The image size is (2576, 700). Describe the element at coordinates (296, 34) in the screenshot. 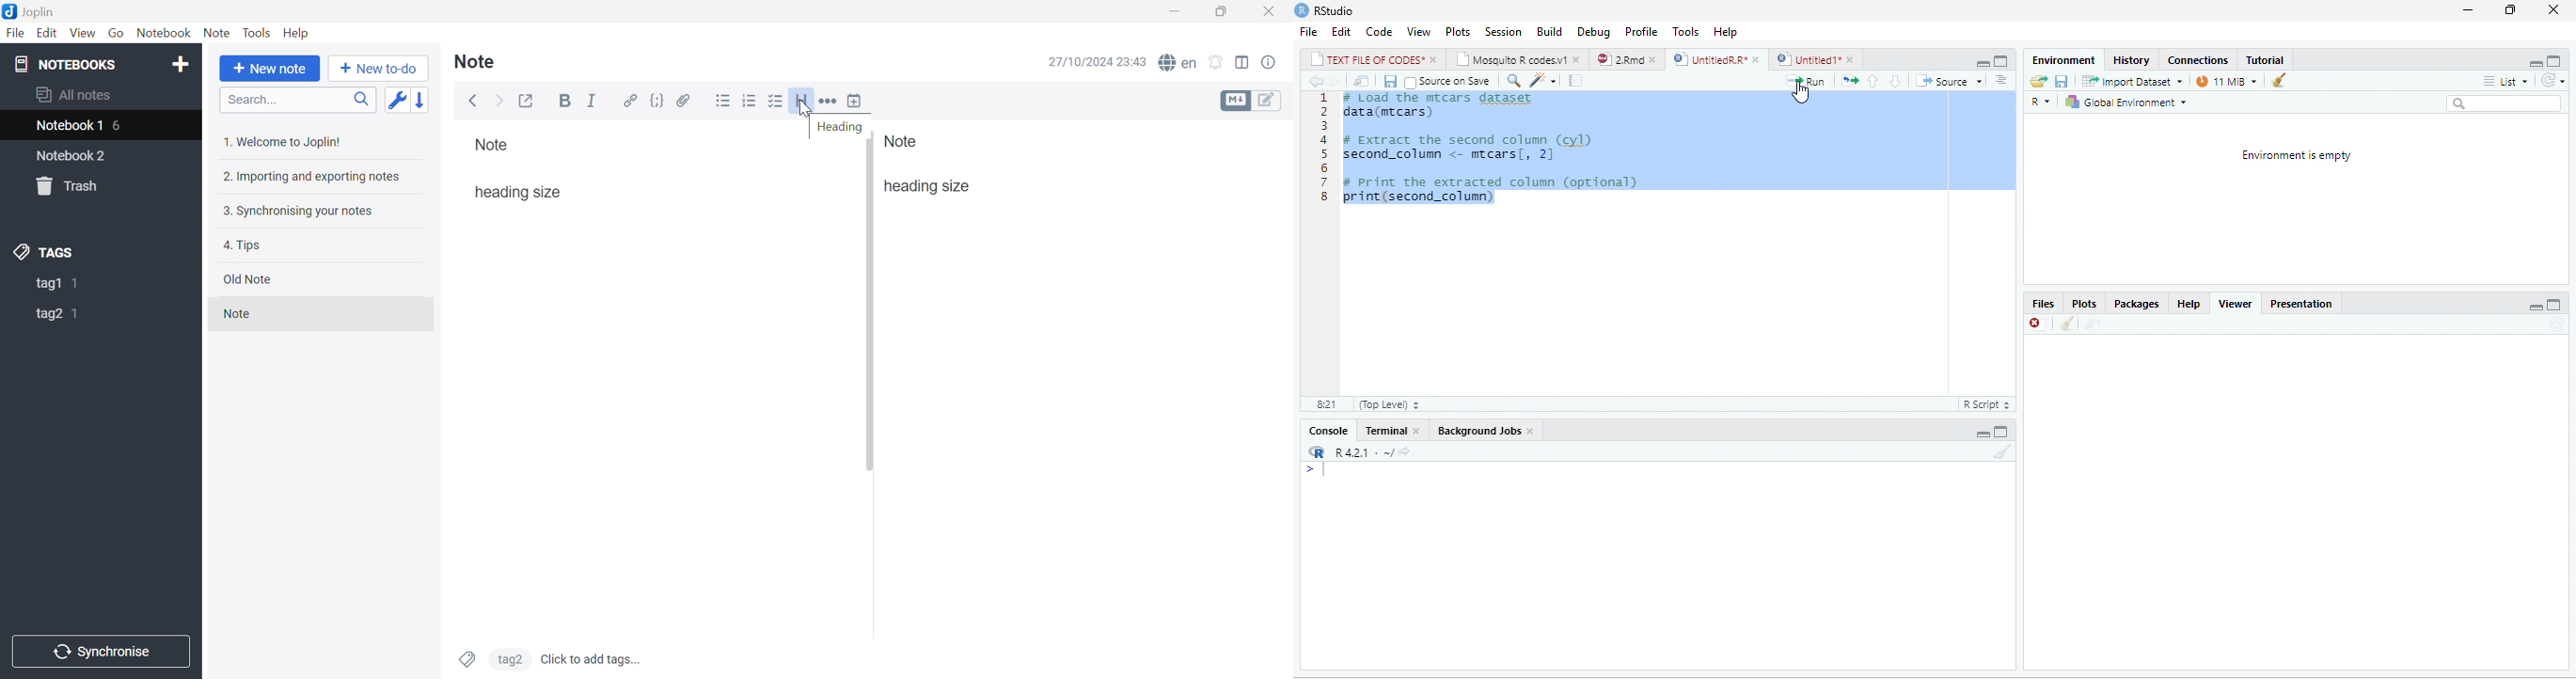

I see `Help` at that location.